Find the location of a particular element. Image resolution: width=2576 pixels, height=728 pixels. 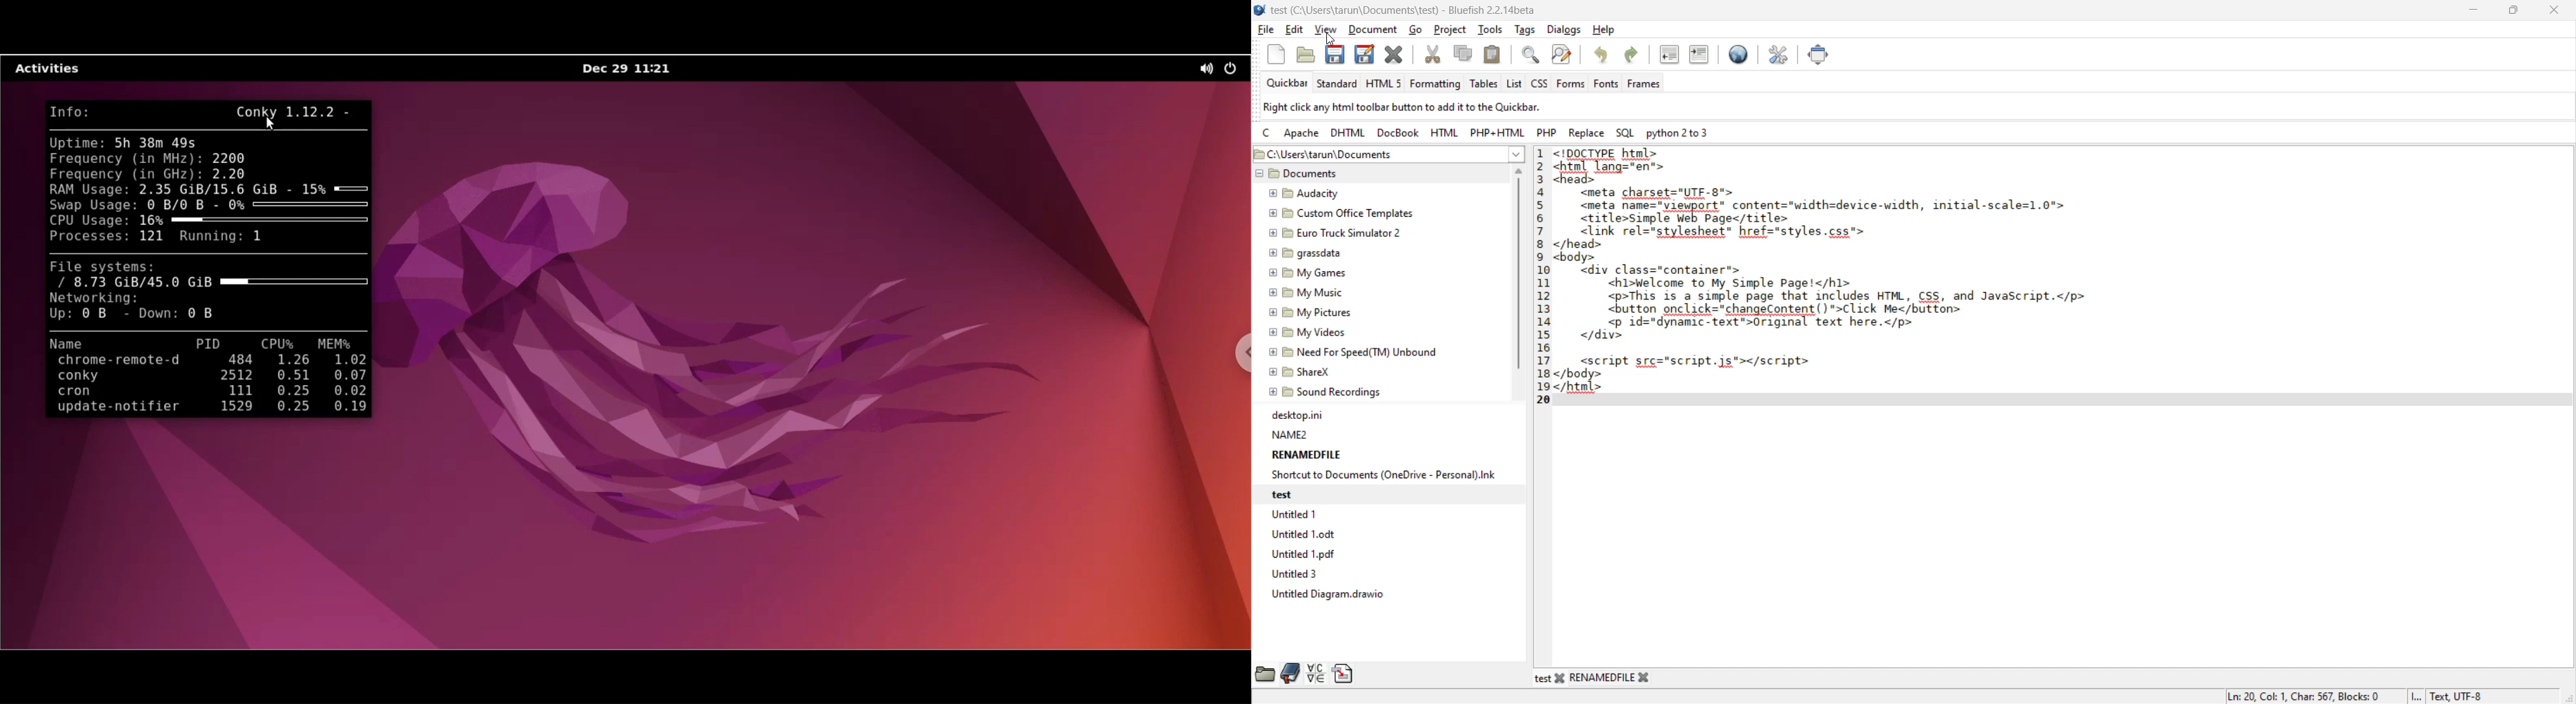

indent is located at coordinates (1701, 58).